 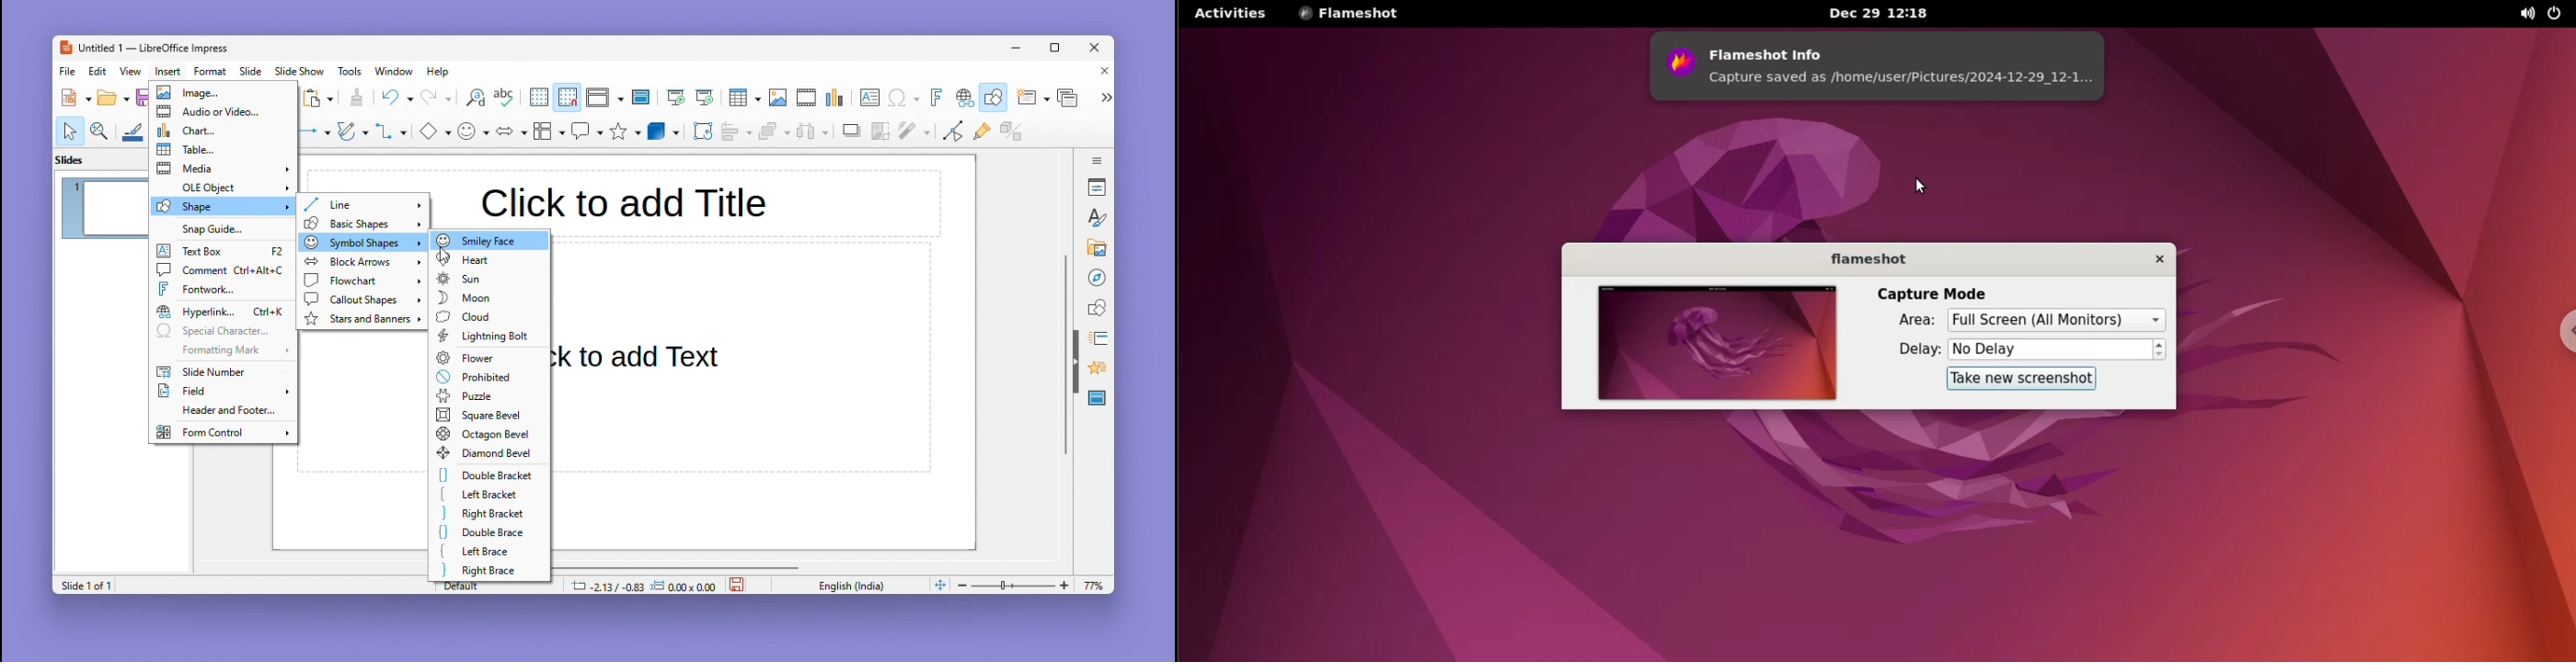 I want to click on Comment, so click(x=221, y=269).